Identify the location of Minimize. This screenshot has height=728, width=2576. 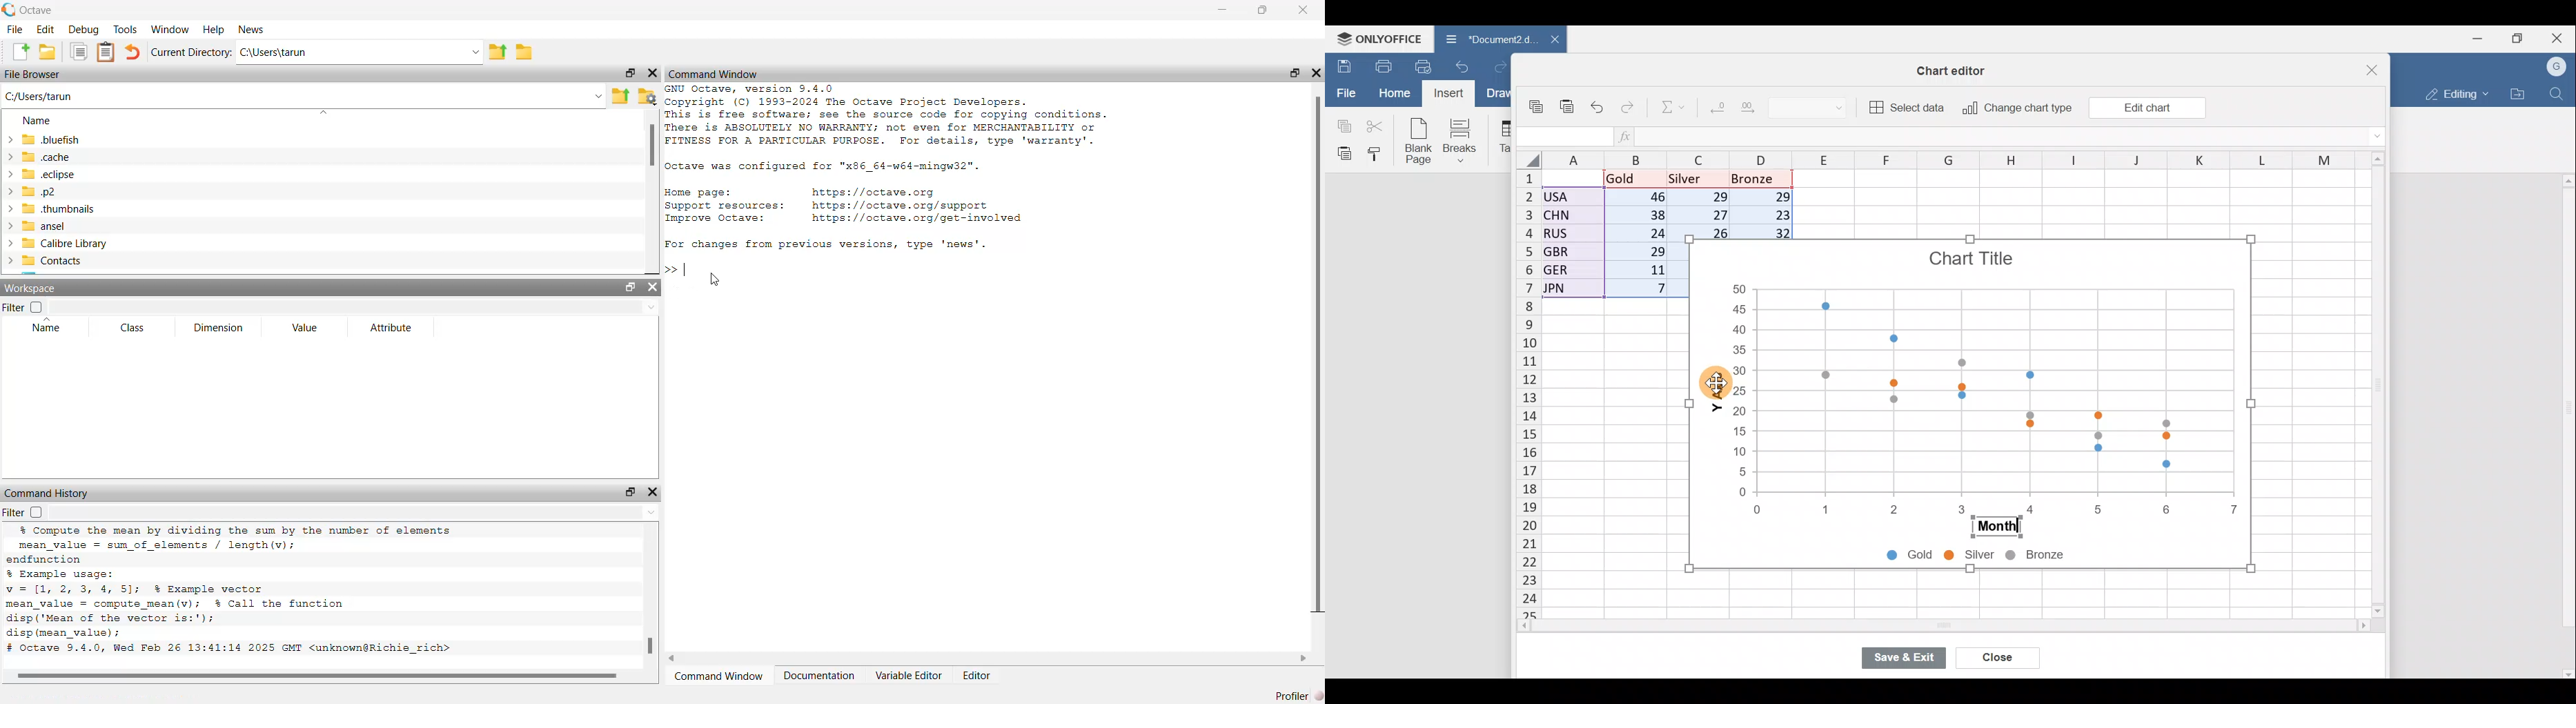
(2475, 40).